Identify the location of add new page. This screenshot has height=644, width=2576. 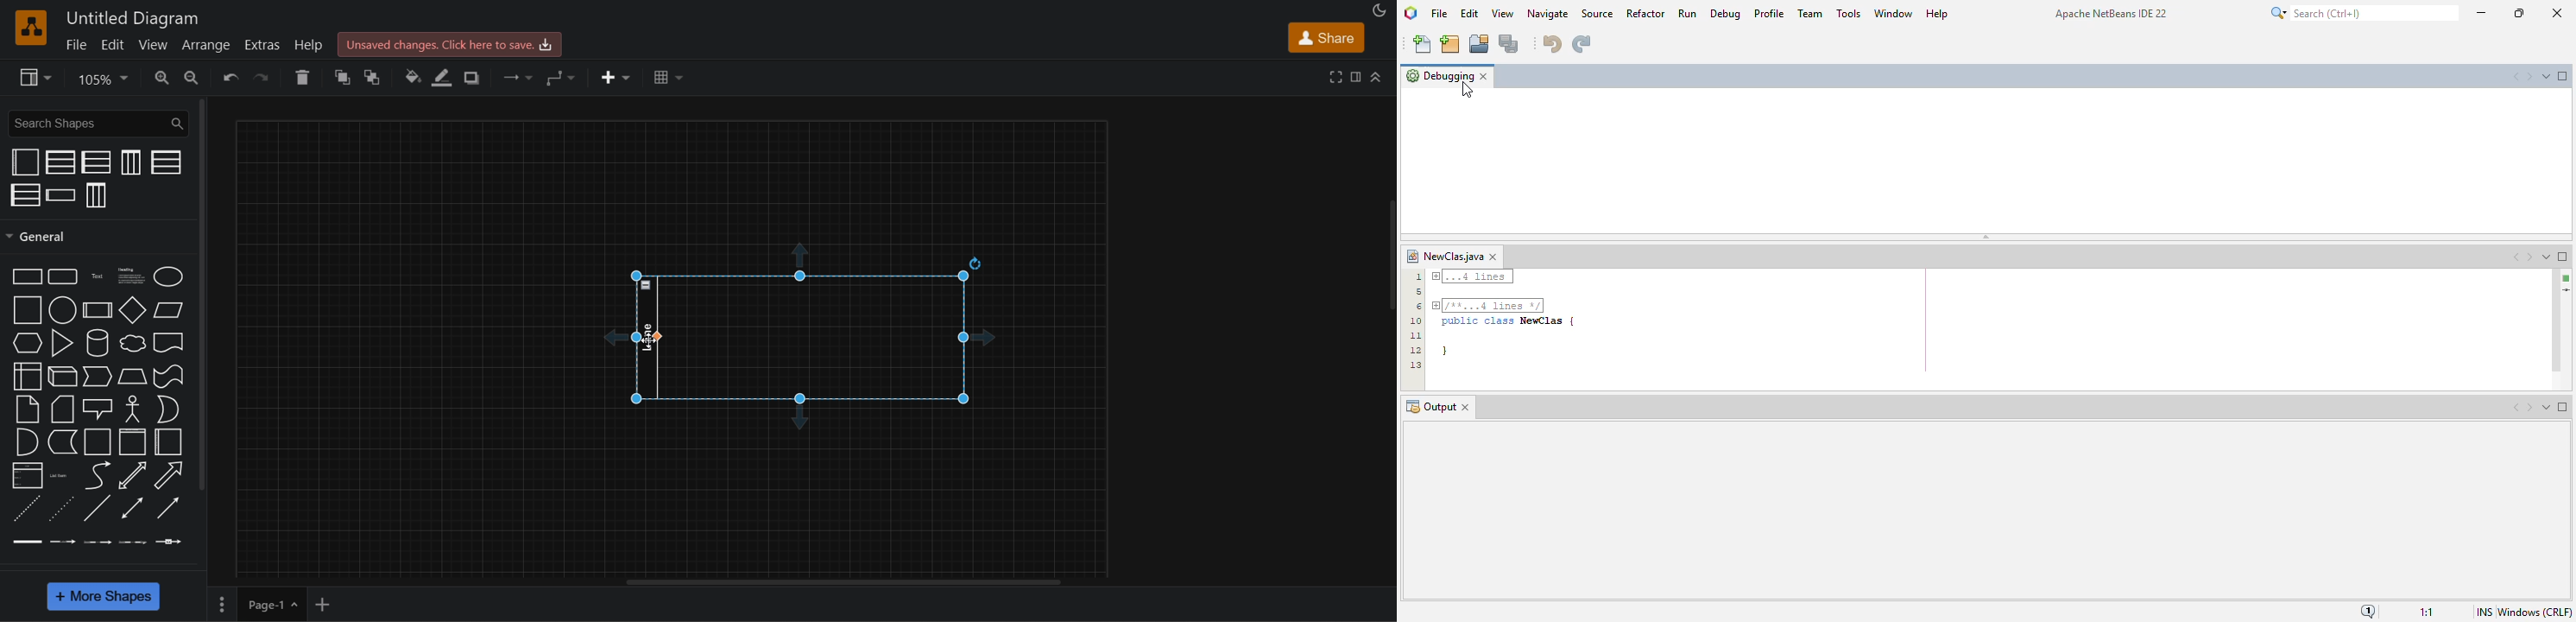
(329, 602).